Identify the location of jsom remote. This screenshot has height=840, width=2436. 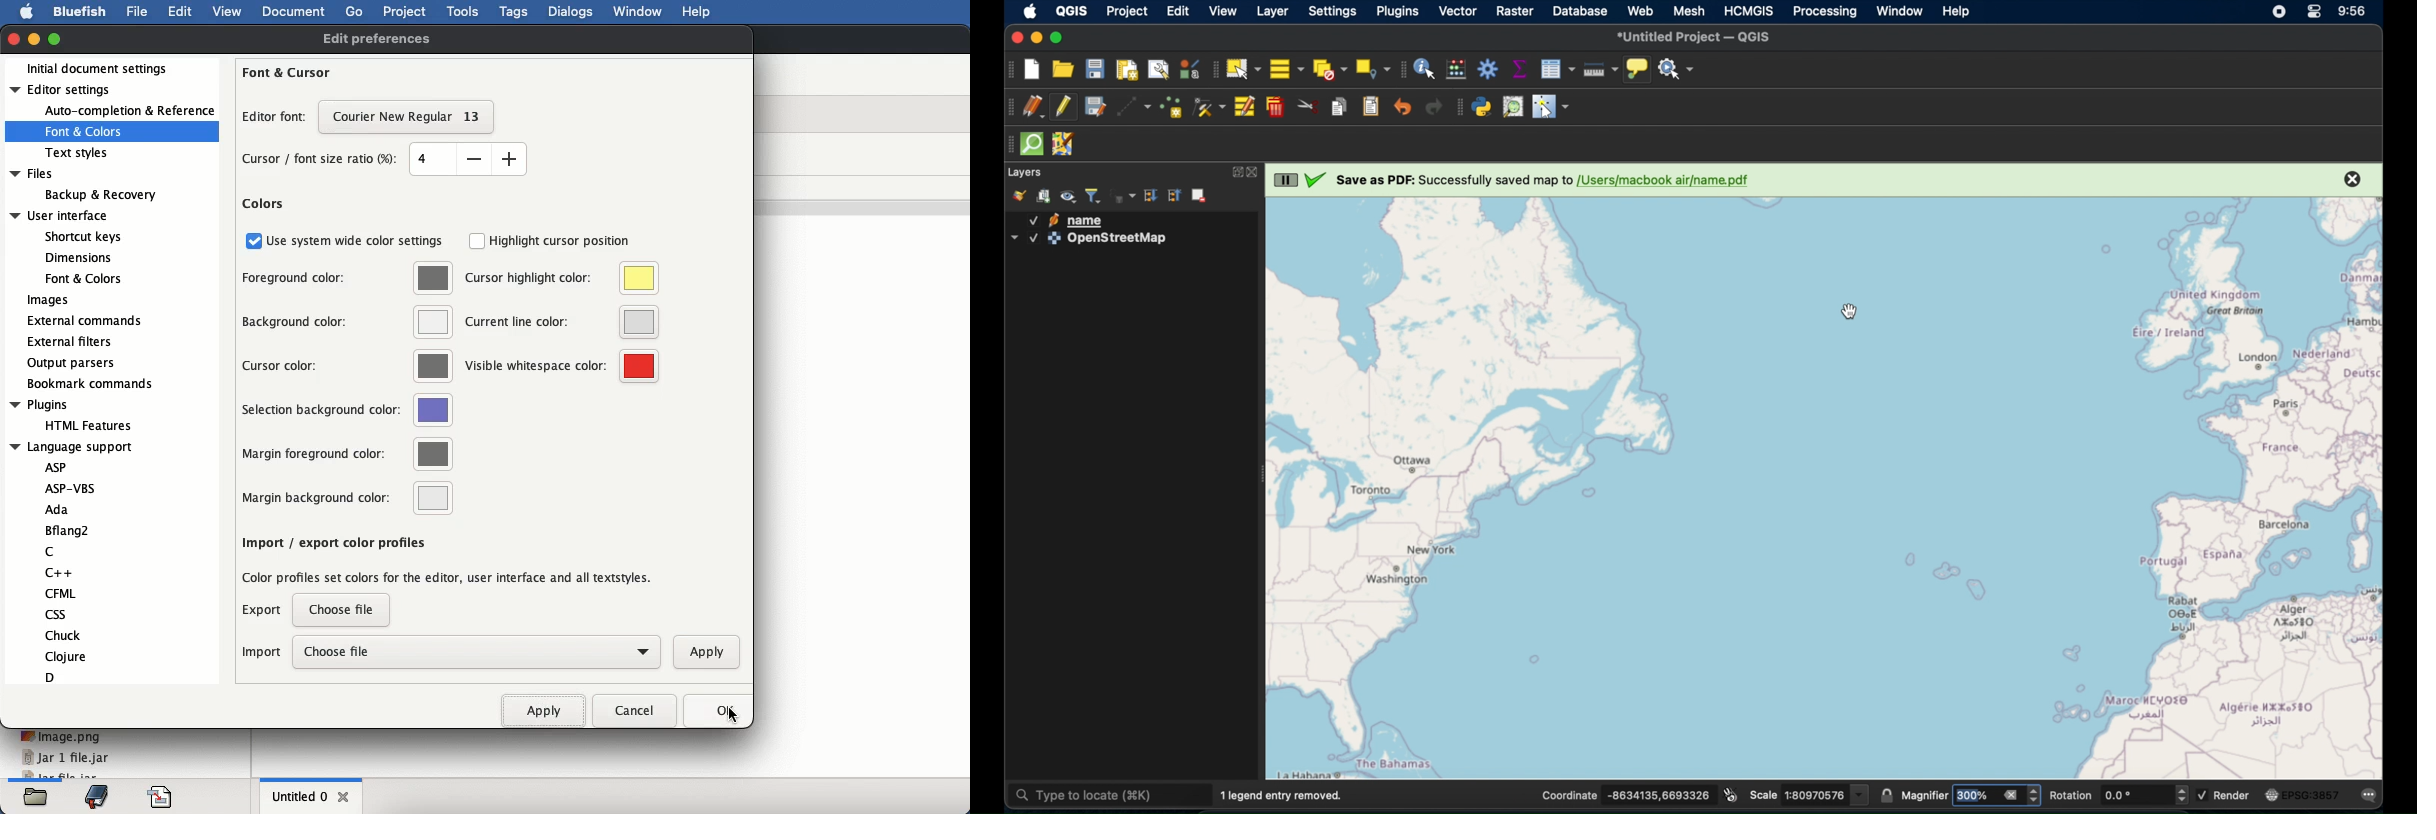
(1062, 144).